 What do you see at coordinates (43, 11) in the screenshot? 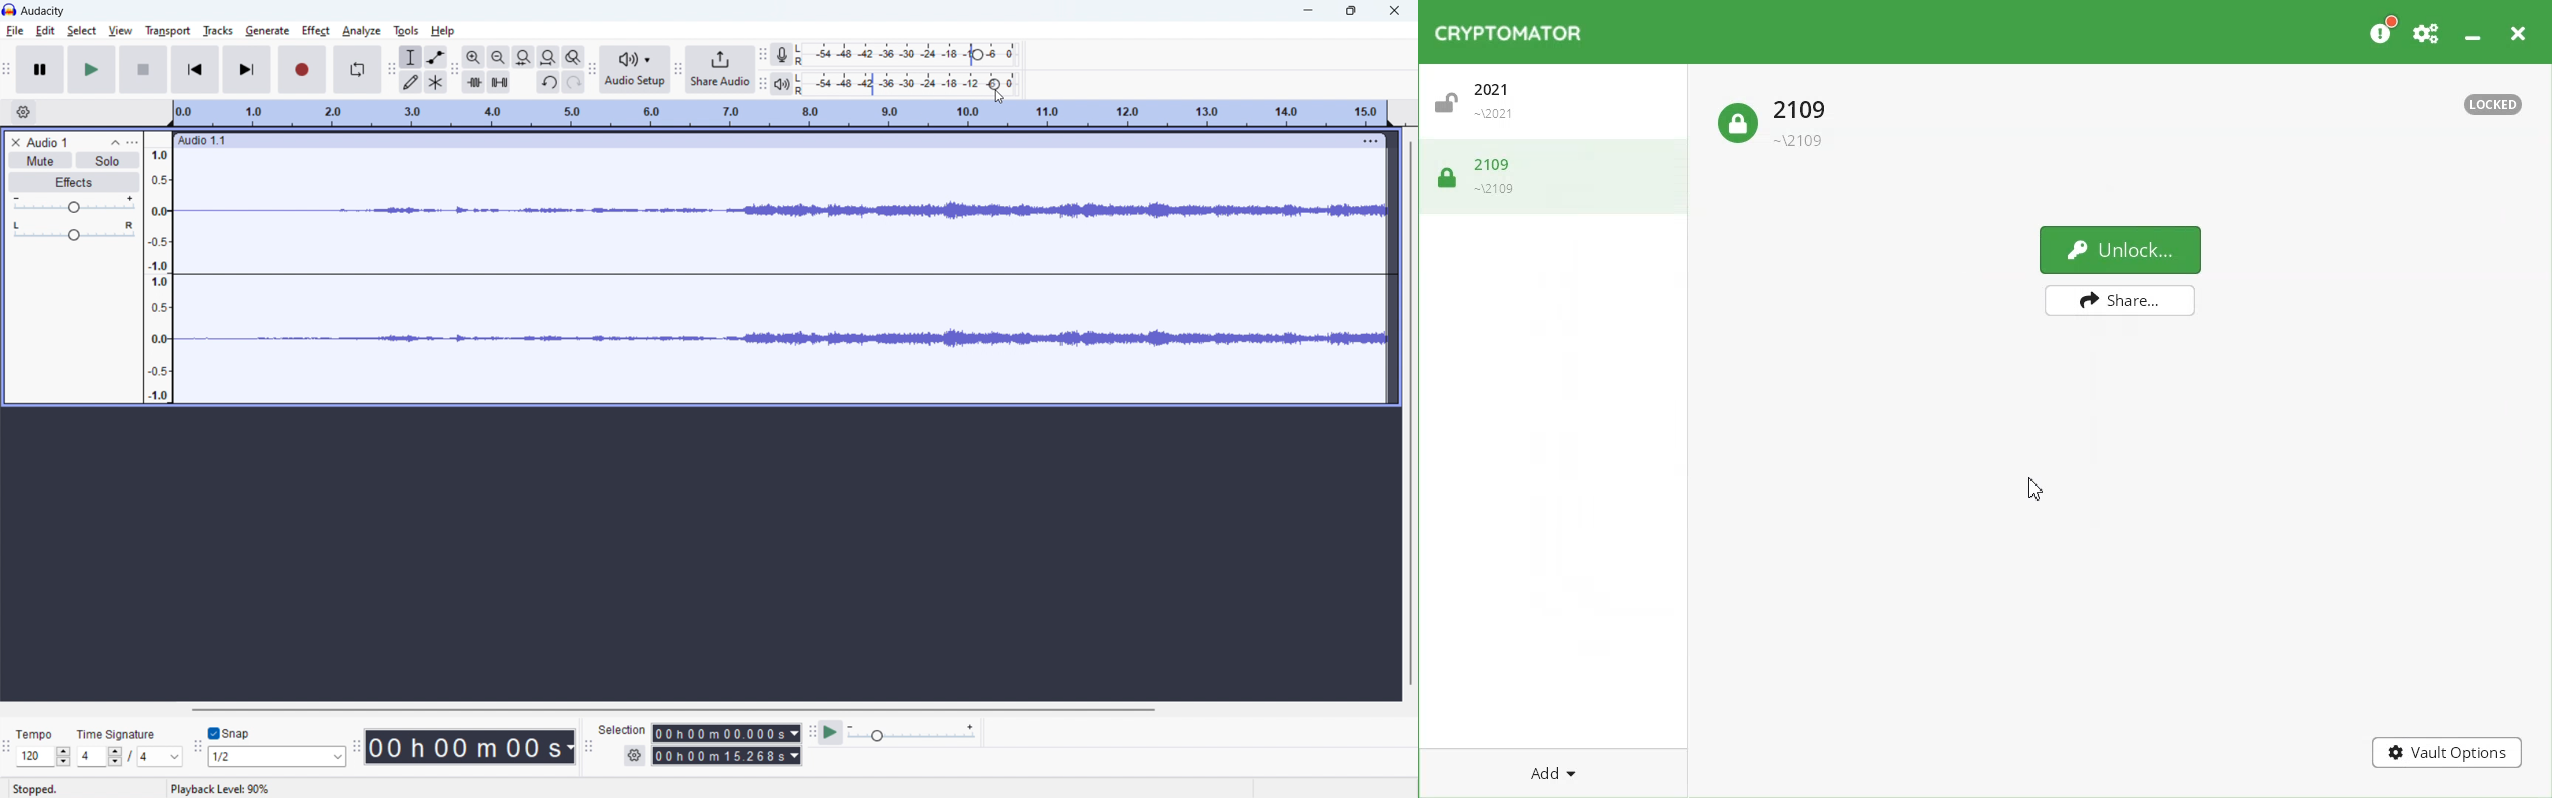
I see `audacity` at bounding box center [43, 11].